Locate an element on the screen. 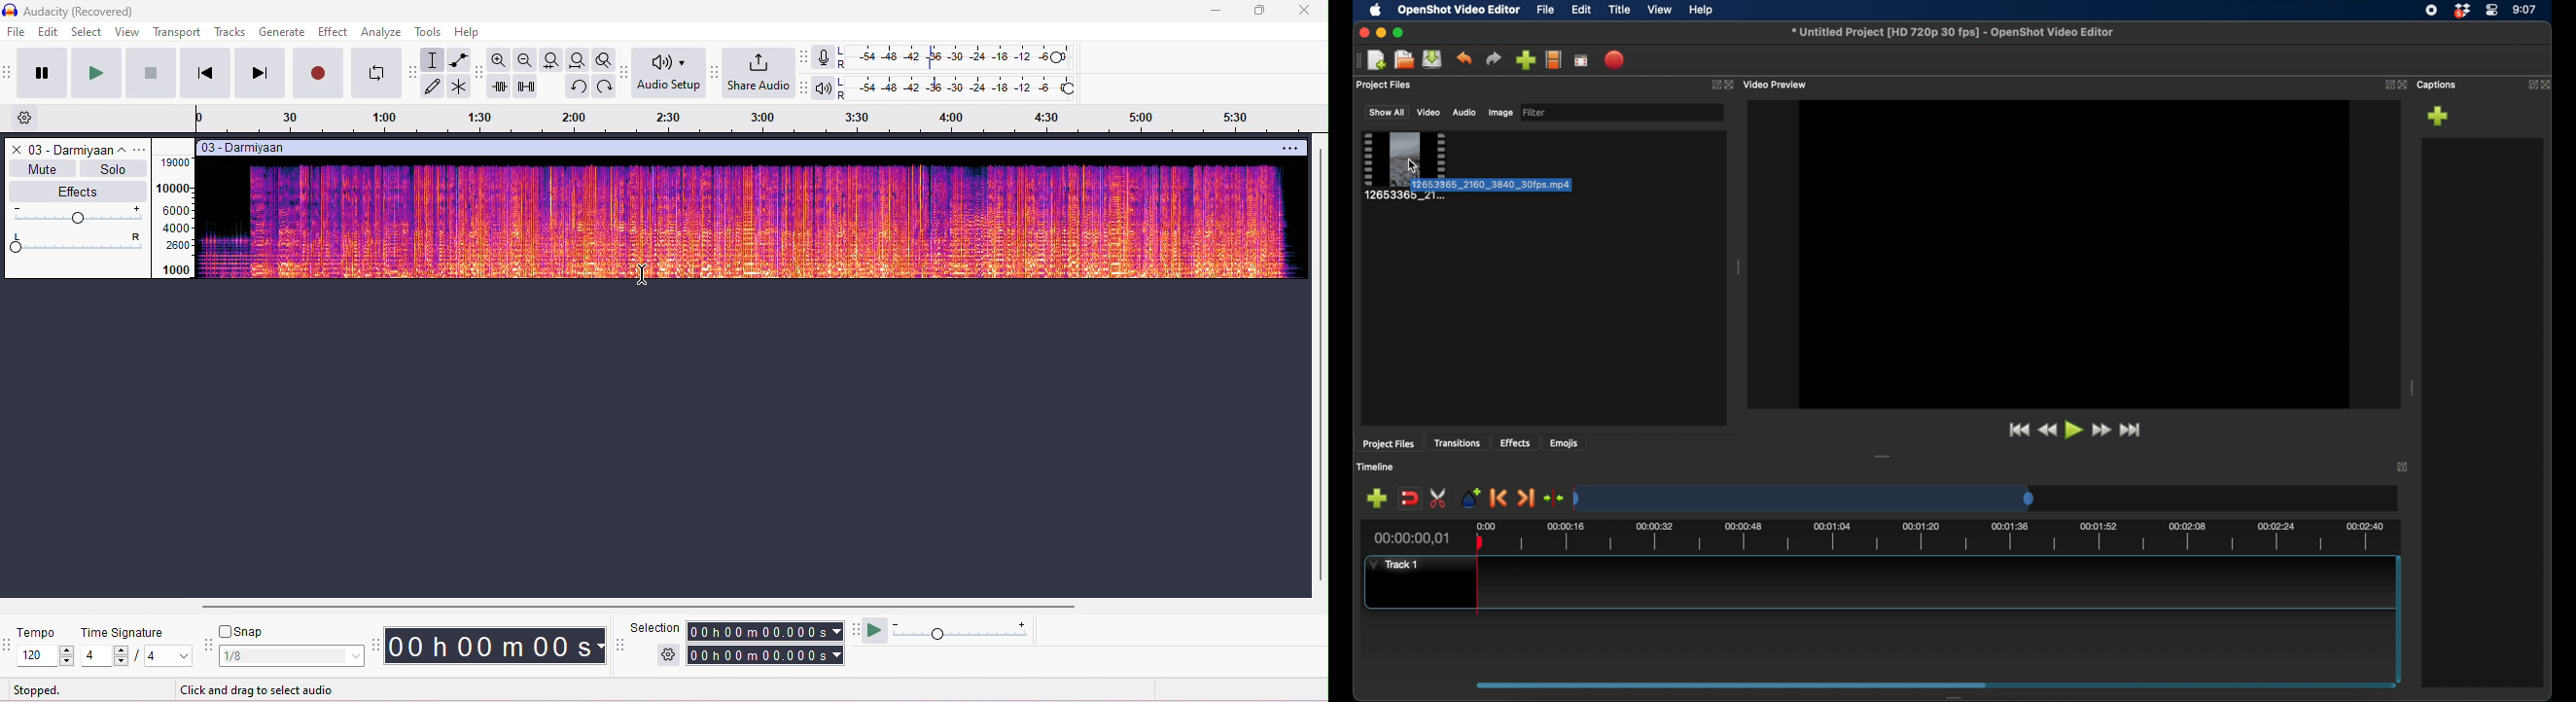 The height and width of the screenshot is (728, 2576). snap is located at coordinates (243, 633).